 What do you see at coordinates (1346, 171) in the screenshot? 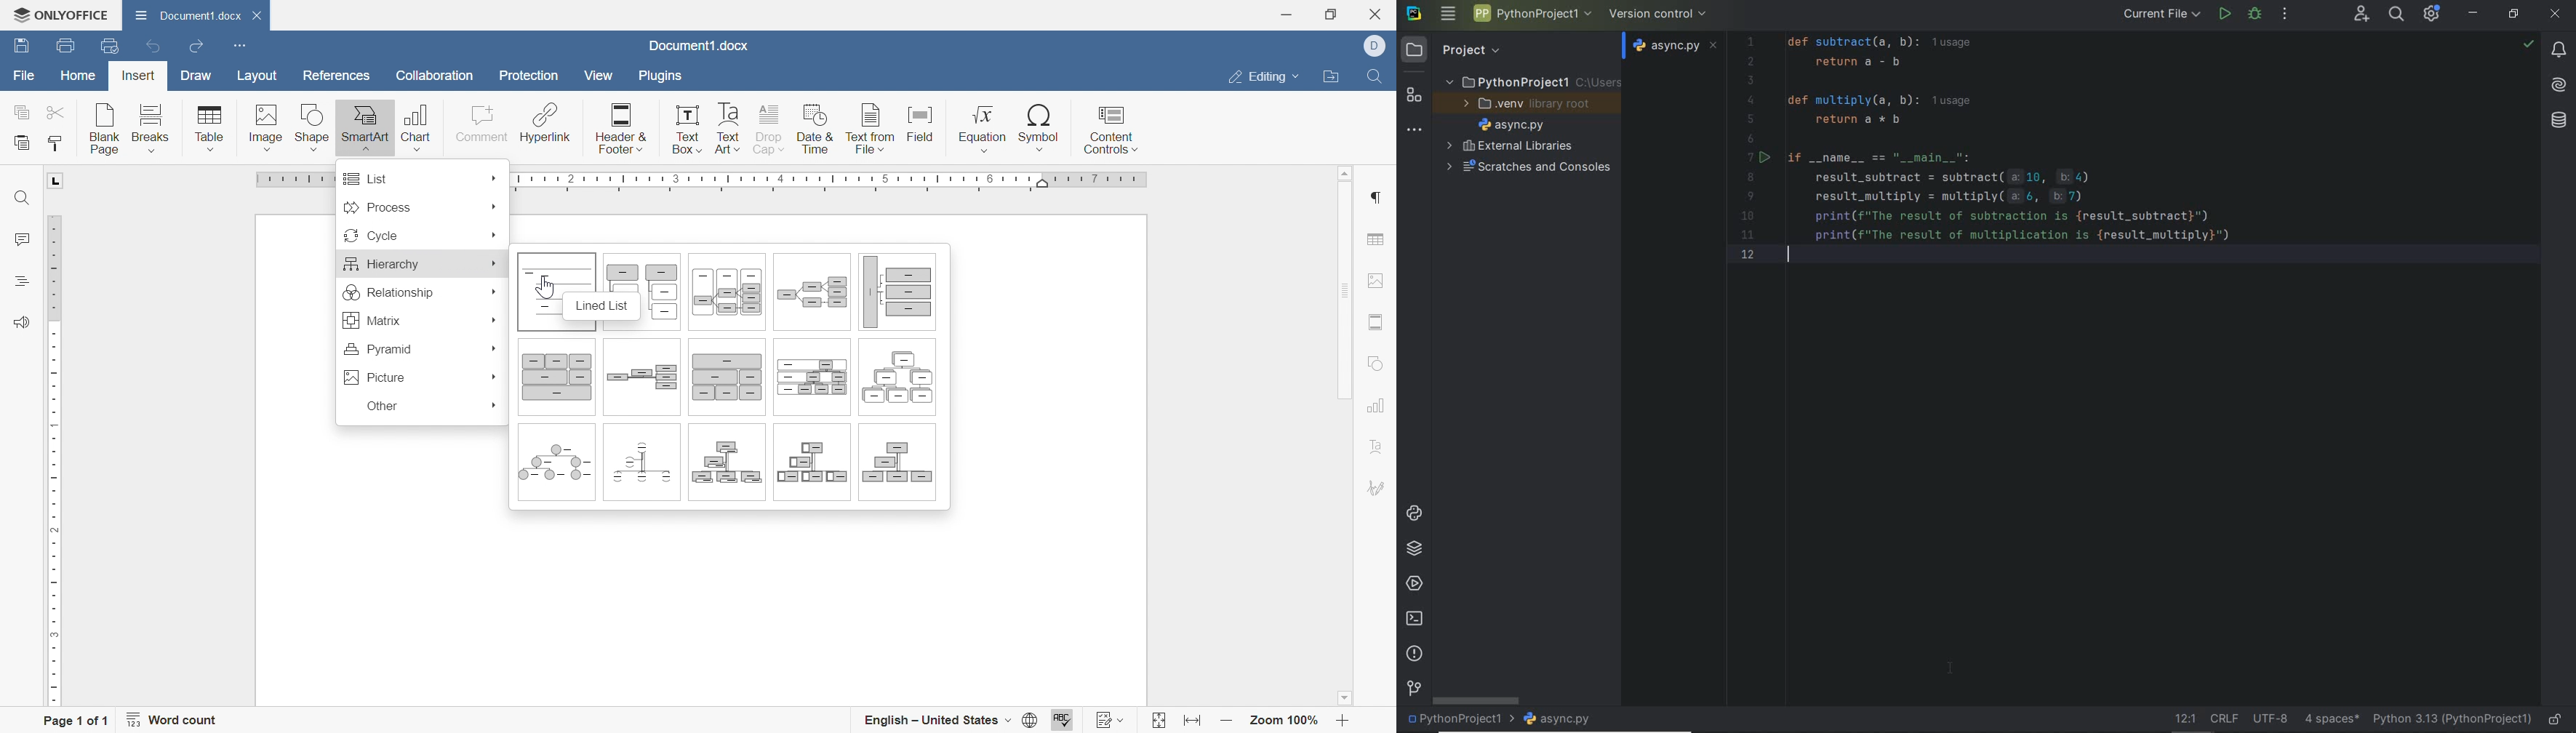
I see `Scroll up` at bounding box center [1346, 171].